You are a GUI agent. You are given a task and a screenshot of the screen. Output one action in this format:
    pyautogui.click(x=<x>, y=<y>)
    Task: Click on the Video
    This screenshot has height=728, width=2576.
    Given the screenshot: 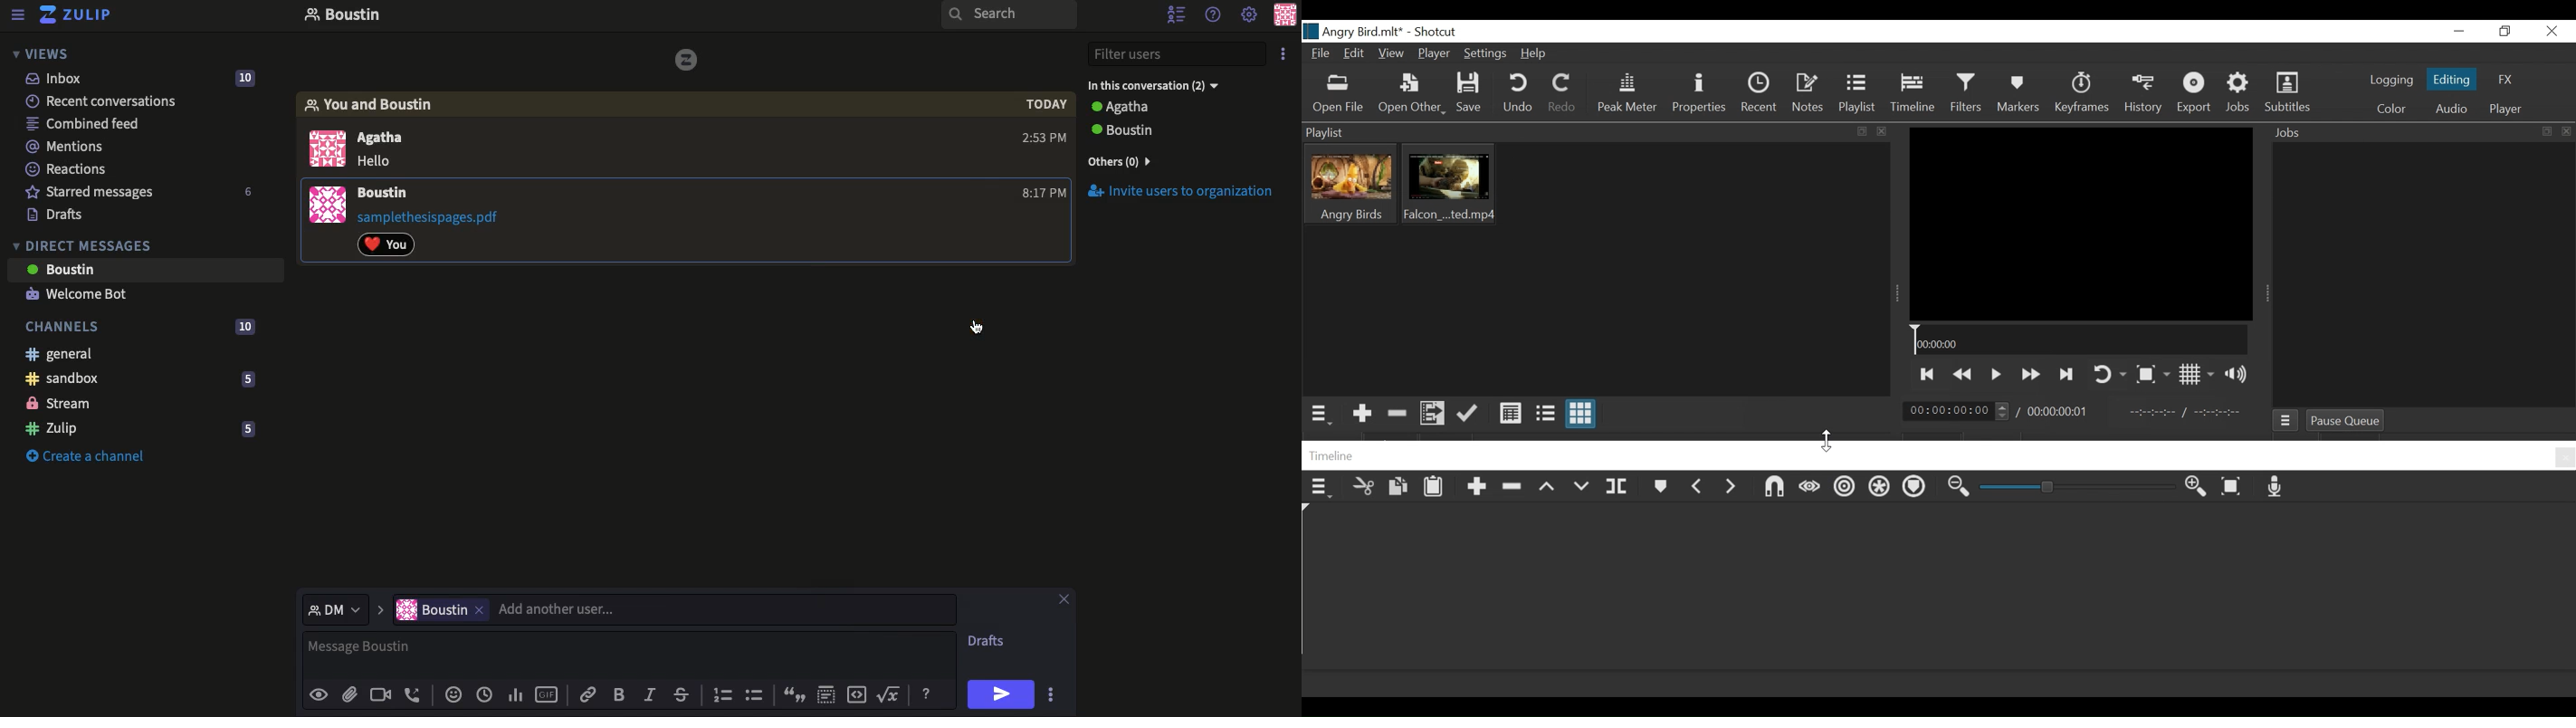 What is the action you would take?
    pyautogui.click(x=378, y=693)
    